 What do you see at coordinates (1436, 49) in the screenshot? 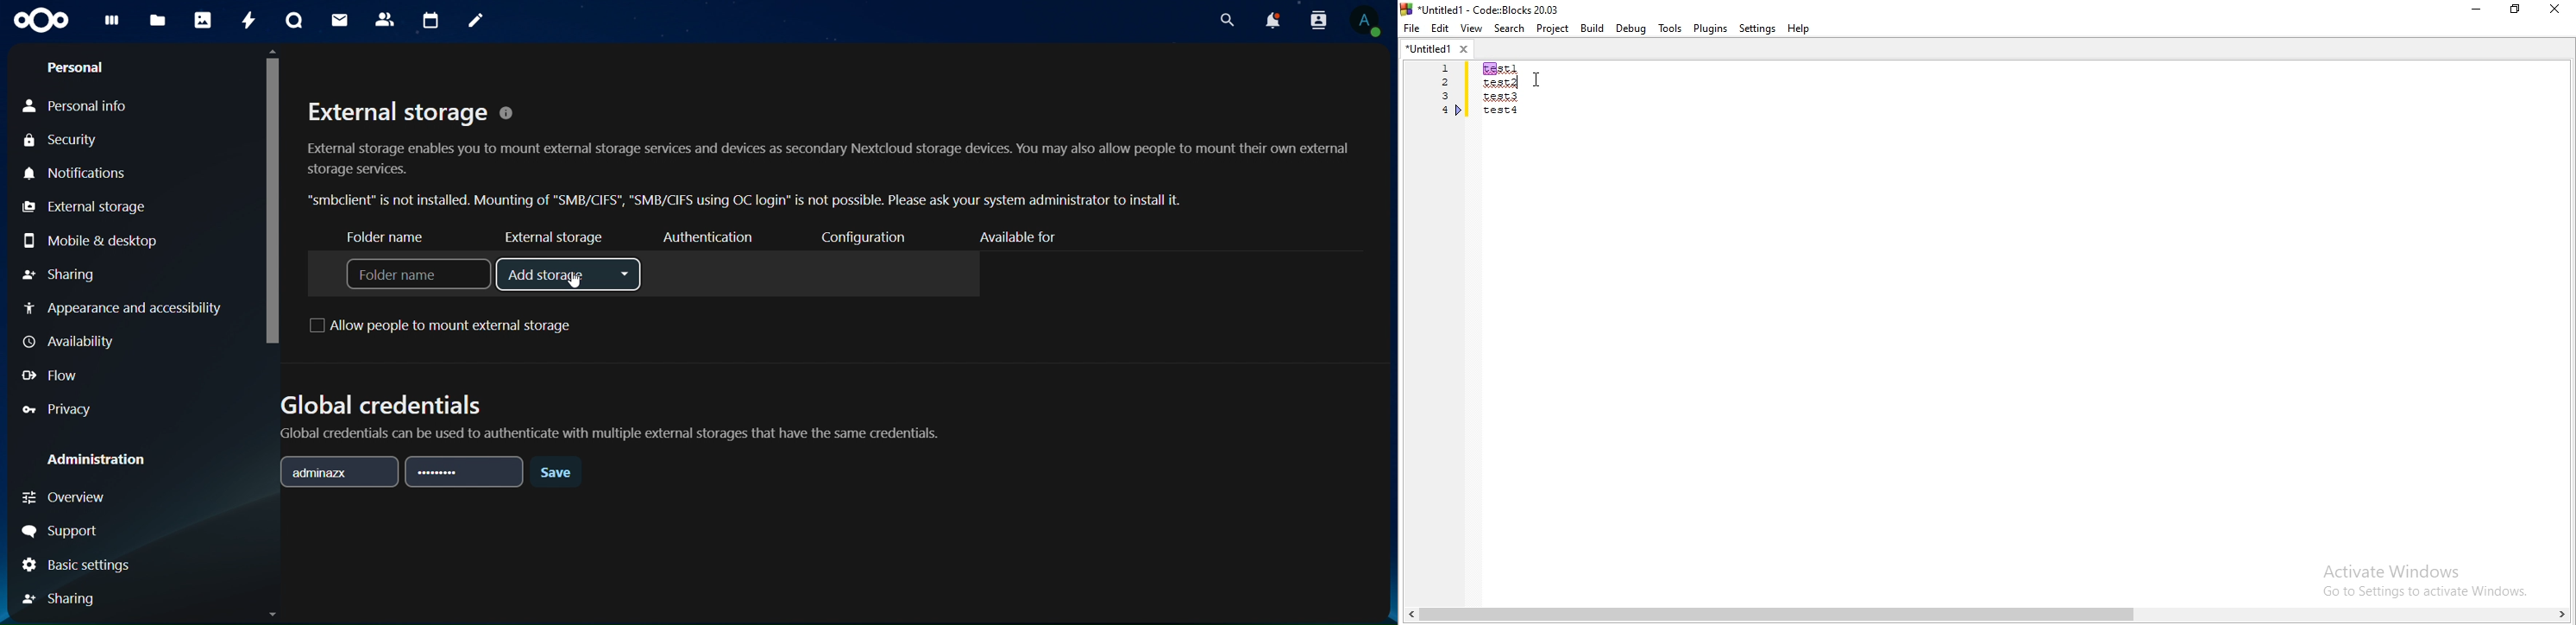
I see `untitled tab` at bounding box center [1436, 49].